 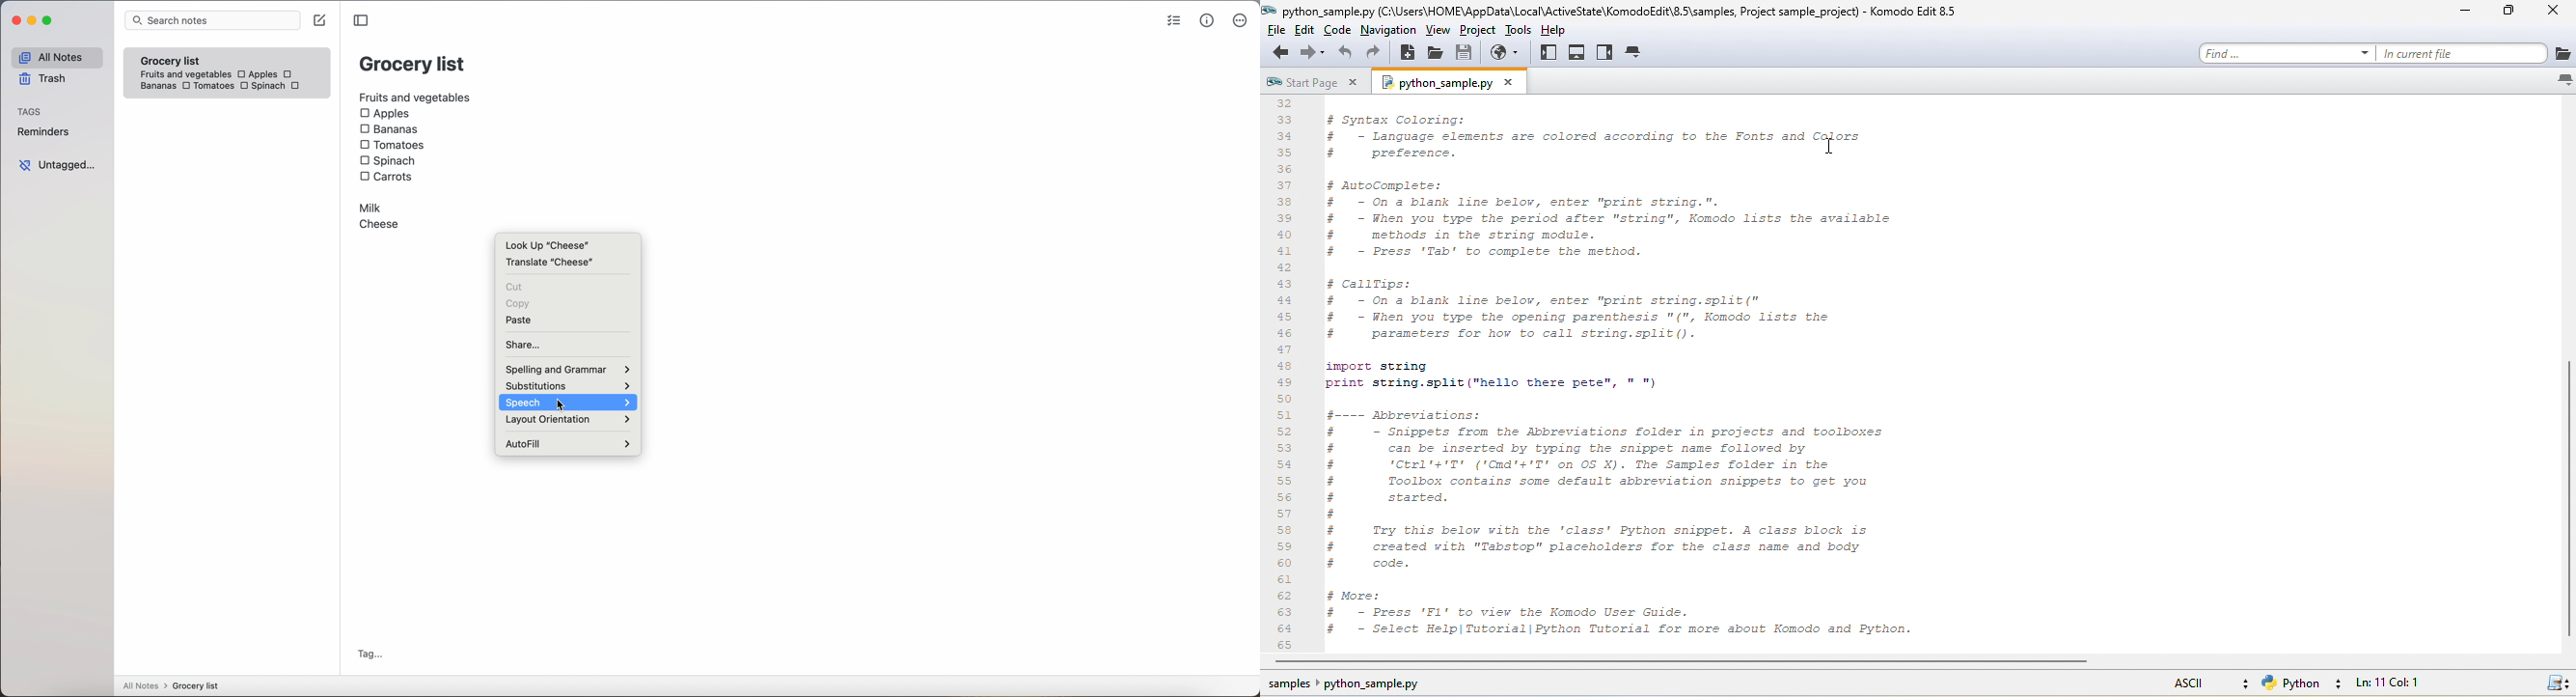 What do you see at coordinates (1314, 81) in the screenshot?
I see `start page` at bounding box center [1314, 81].